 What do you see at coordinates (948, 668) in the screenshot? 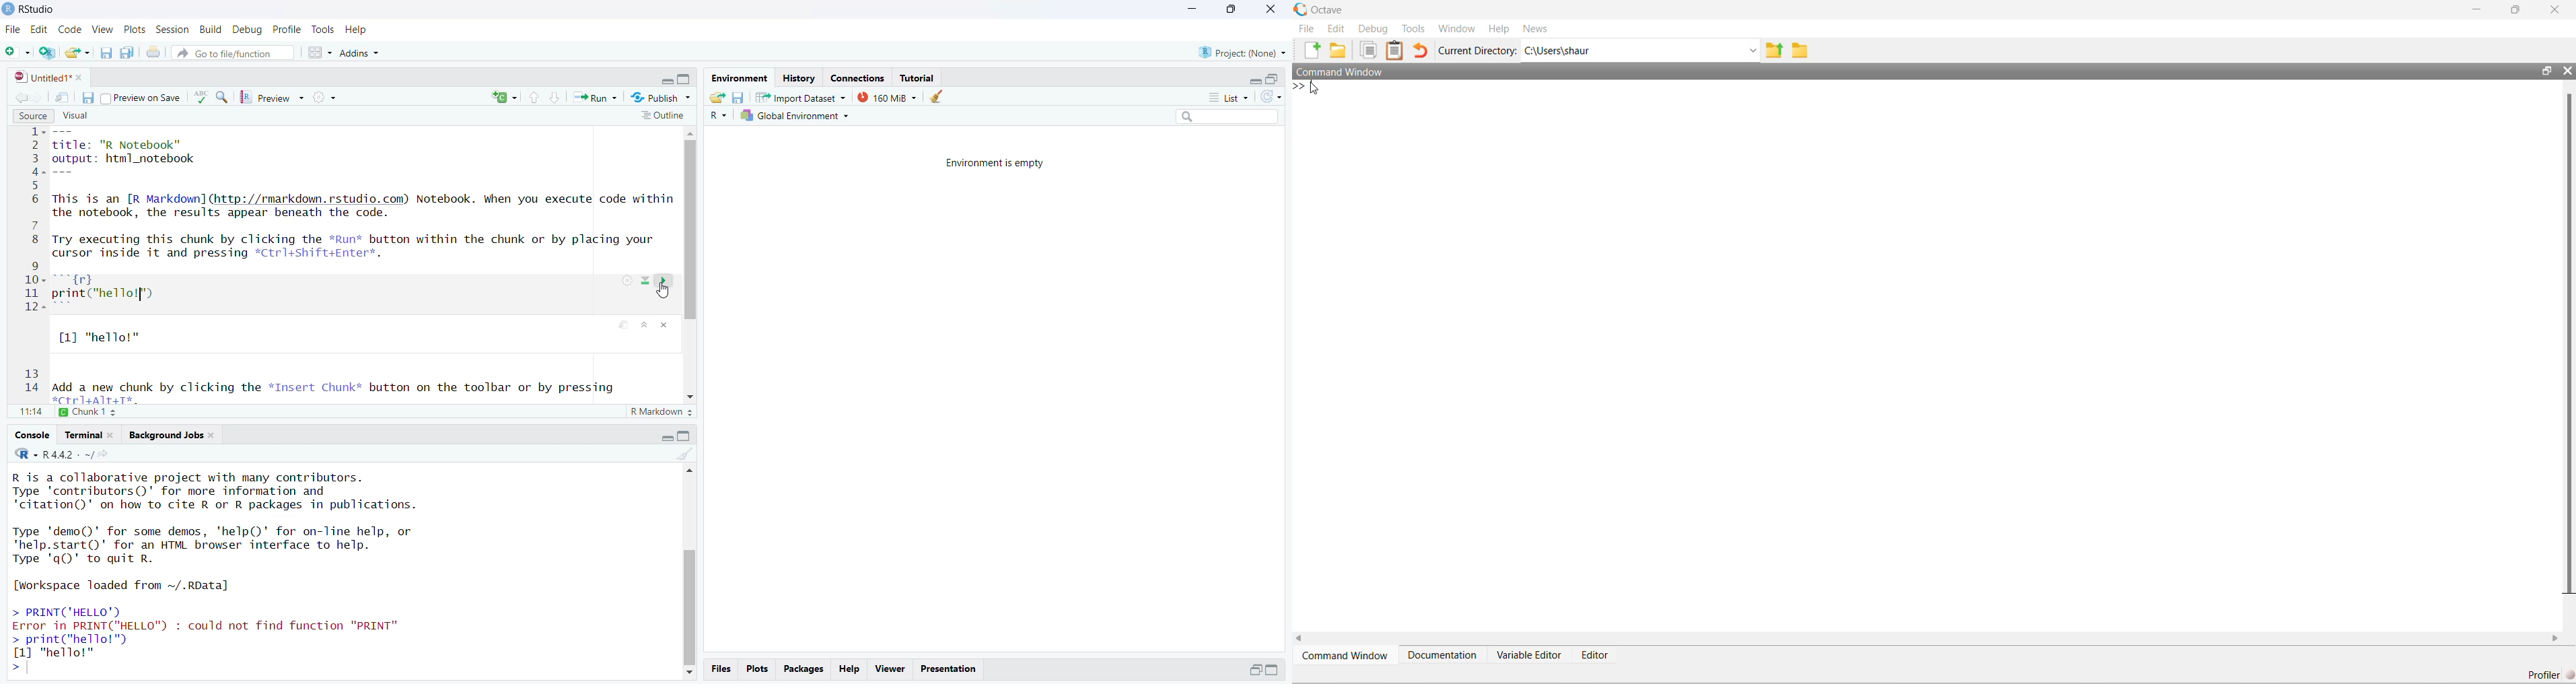
I see `presentation` at bounding box center [948, 668].